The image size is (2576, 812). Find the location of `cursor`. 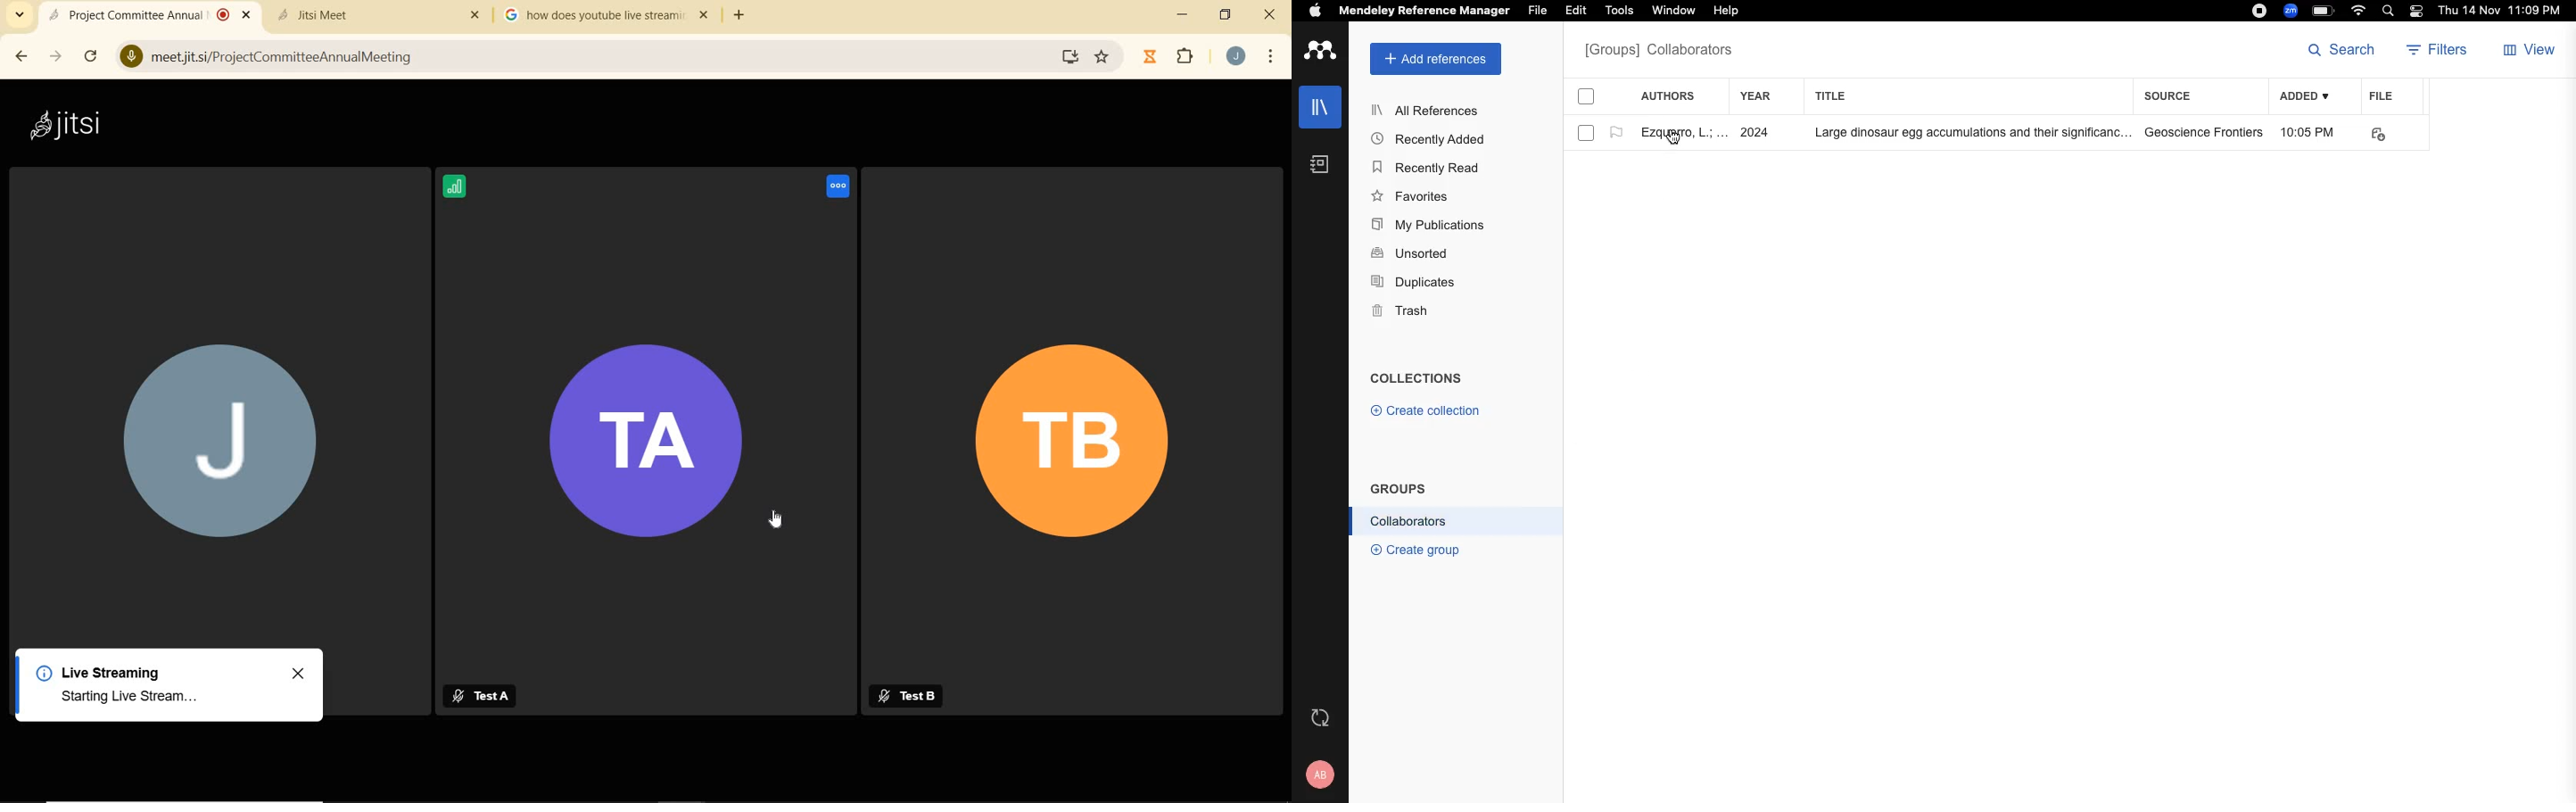

cursor is located at coordinates (782, 518).